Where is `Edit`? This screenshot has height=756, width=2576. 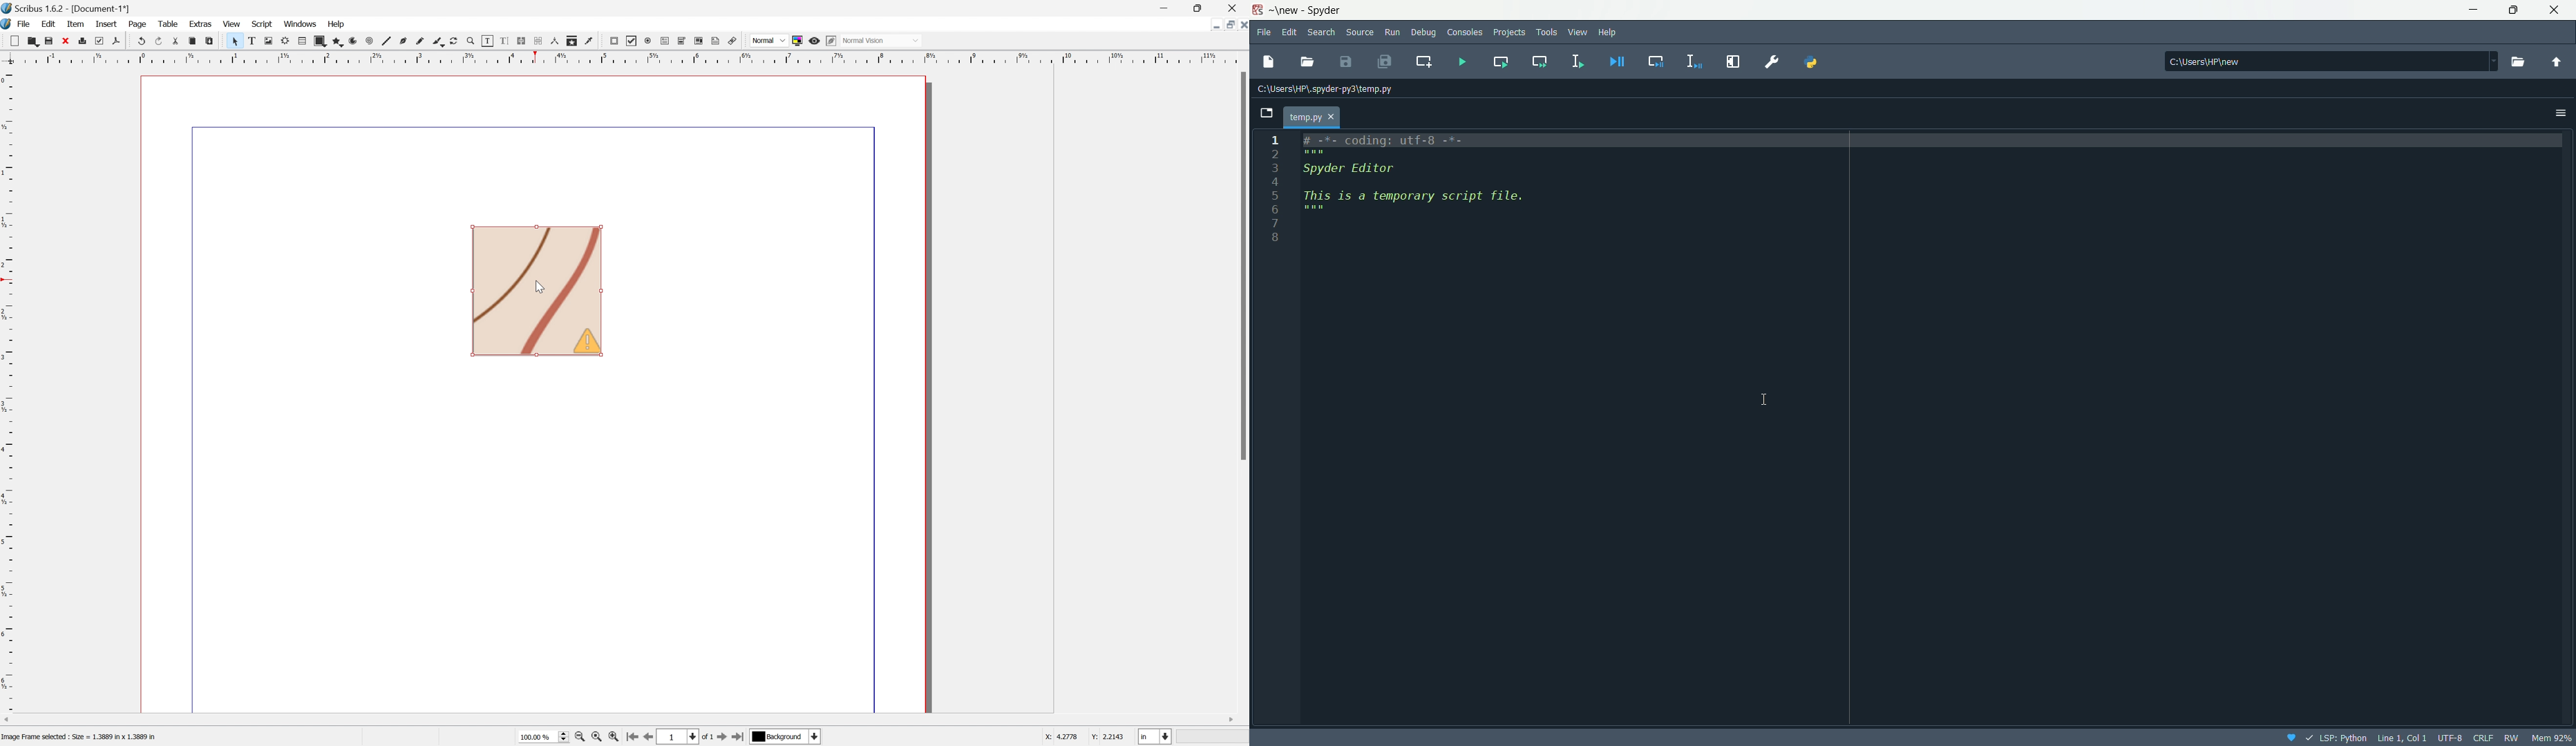
Edit is located at coordinates (47, 24).